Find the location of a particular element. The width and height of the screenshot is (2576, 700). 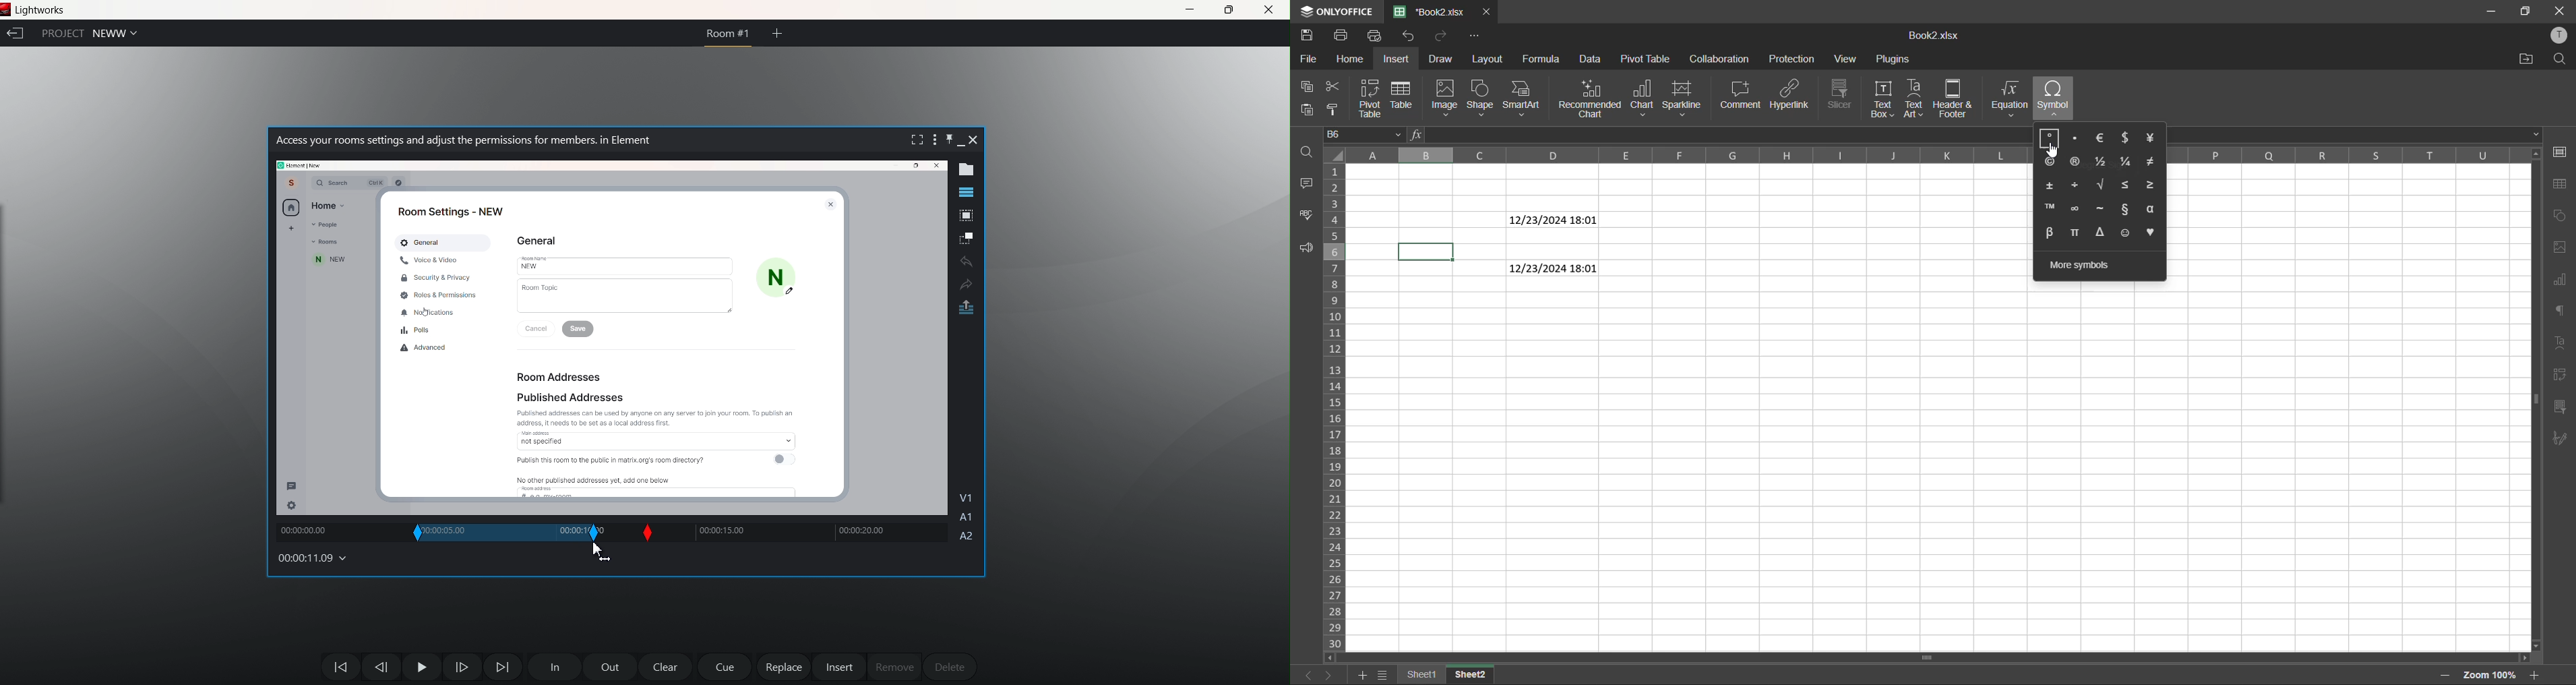

cursor is located at coordinates (601, 552).